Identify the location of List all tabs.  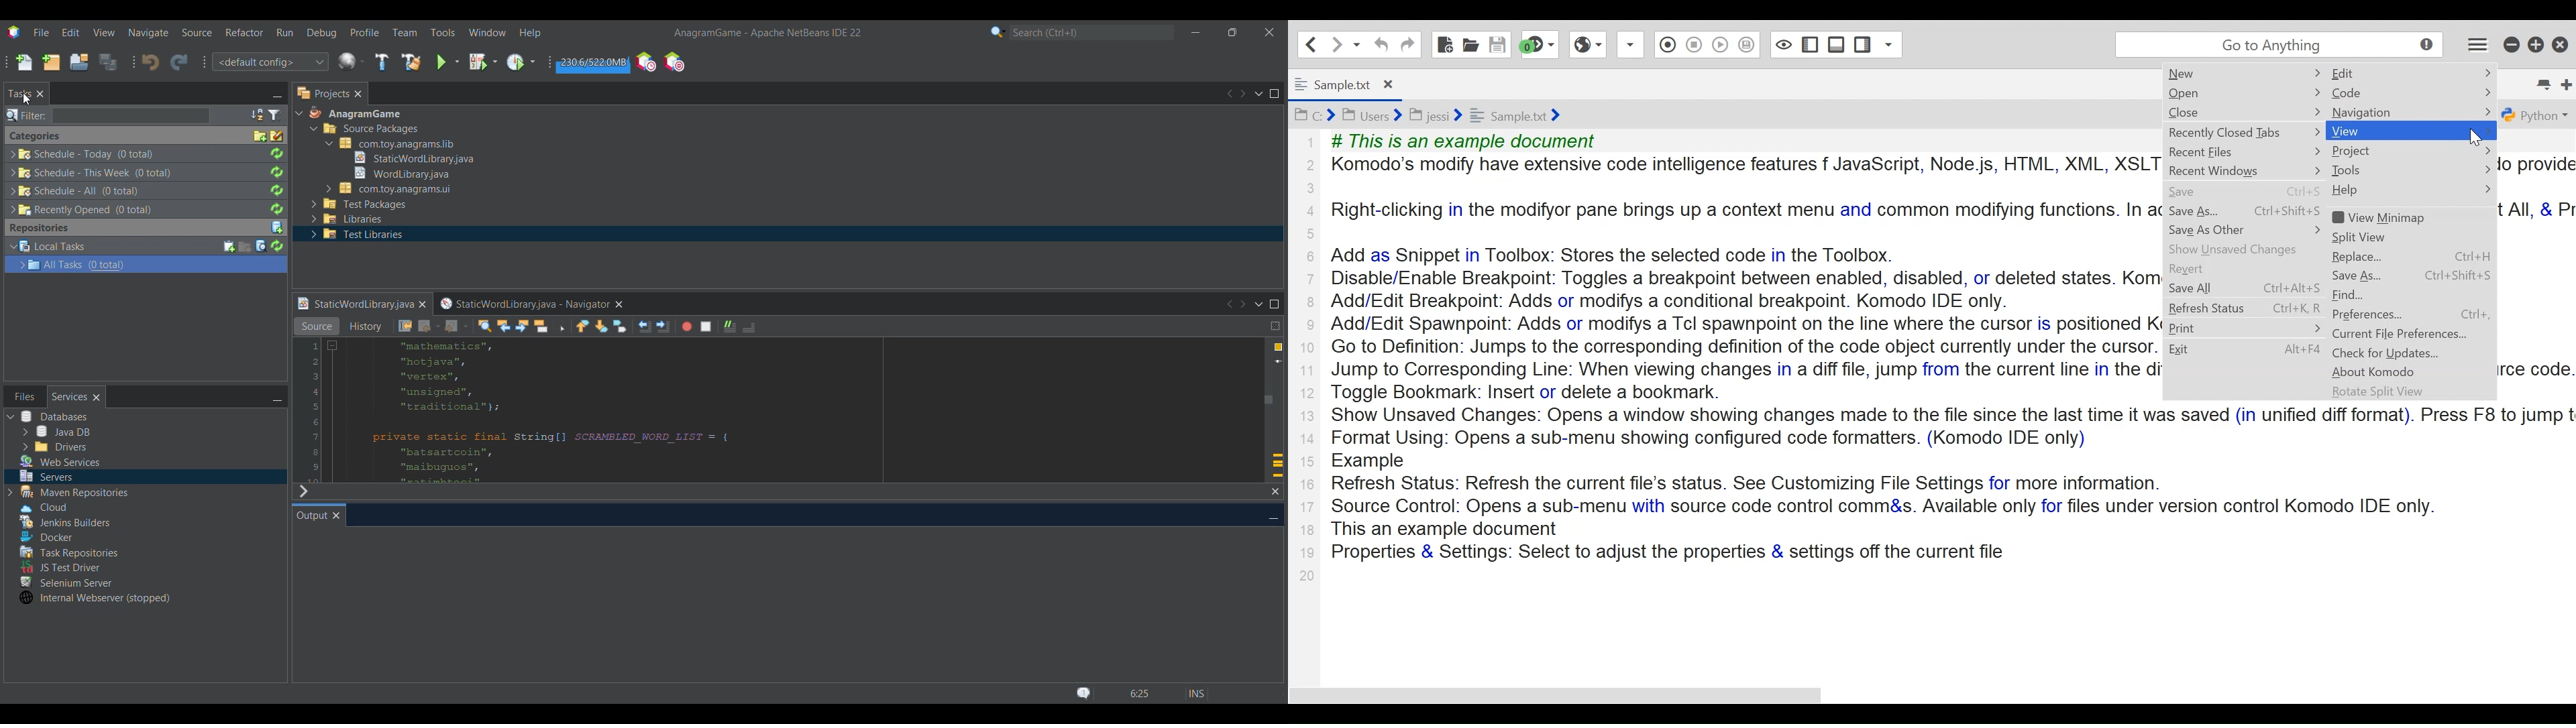
(2538, 82).